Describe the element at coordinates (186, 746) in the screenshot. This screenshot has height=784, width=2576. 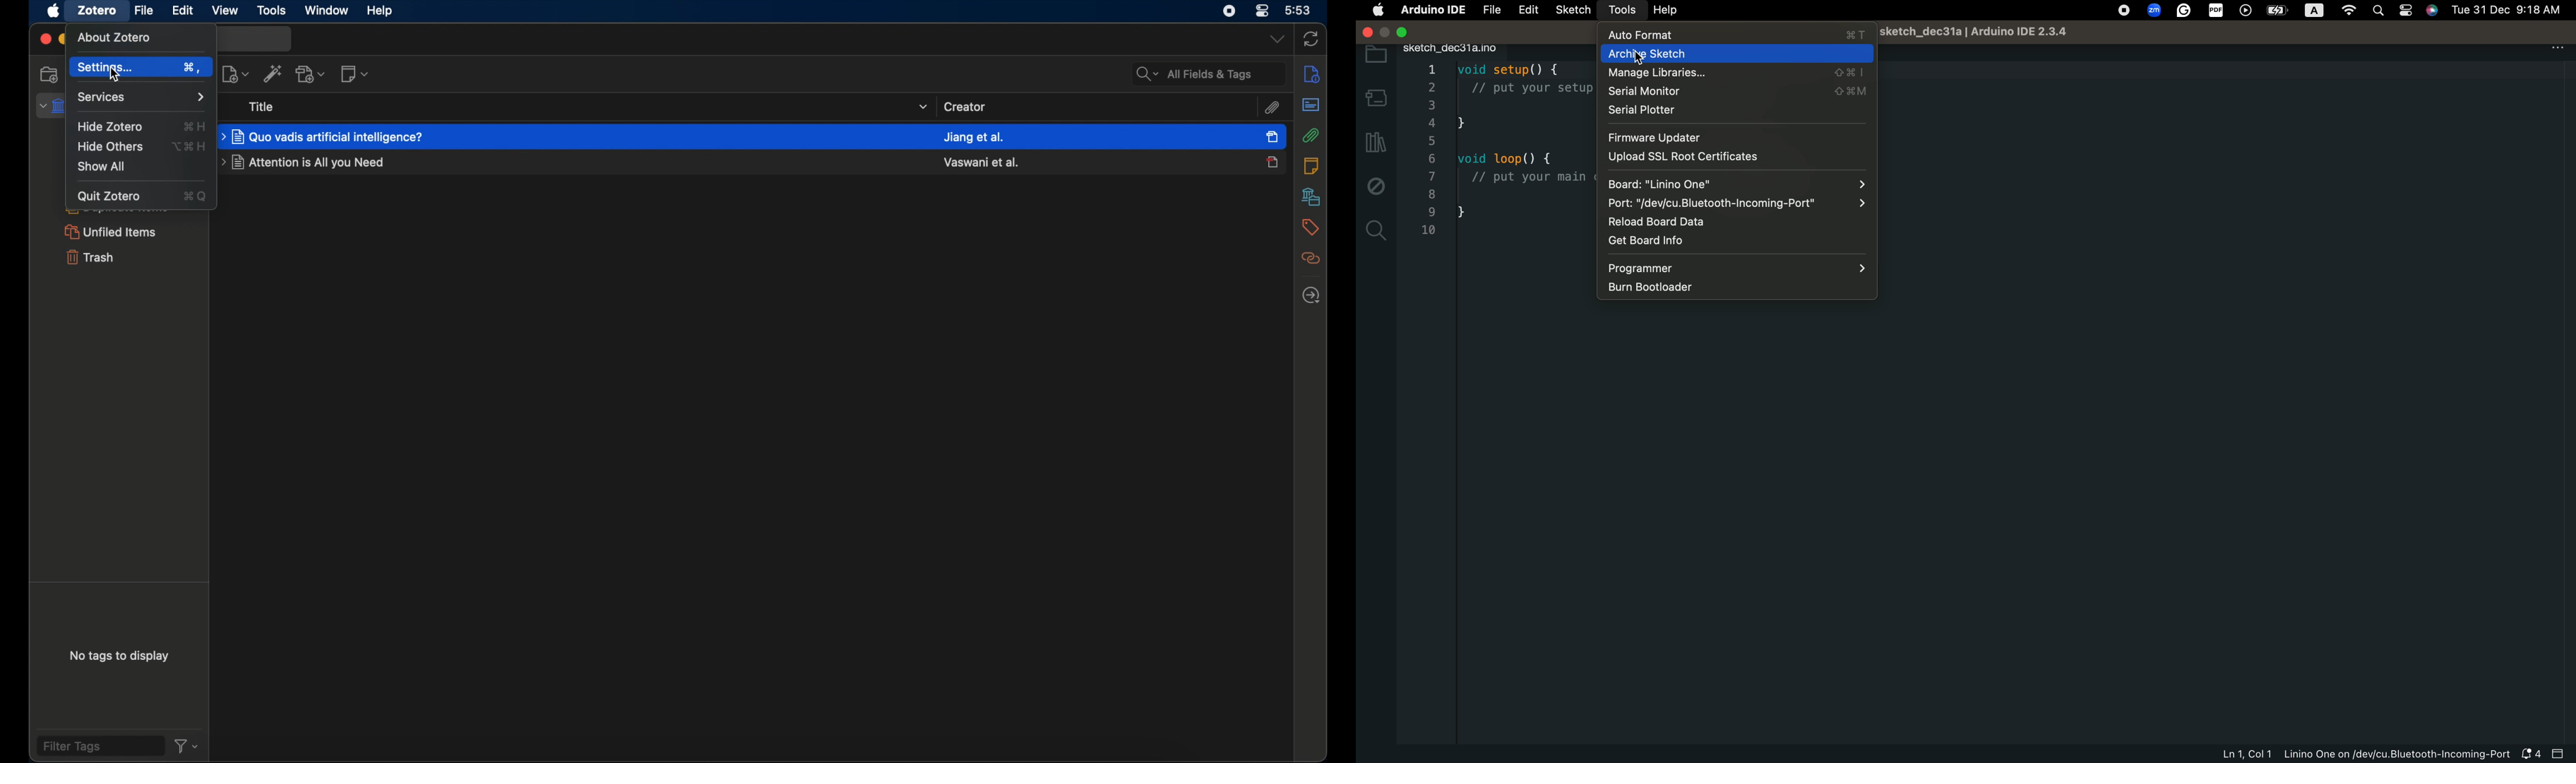
I see `filter dropdown menu` at that location.